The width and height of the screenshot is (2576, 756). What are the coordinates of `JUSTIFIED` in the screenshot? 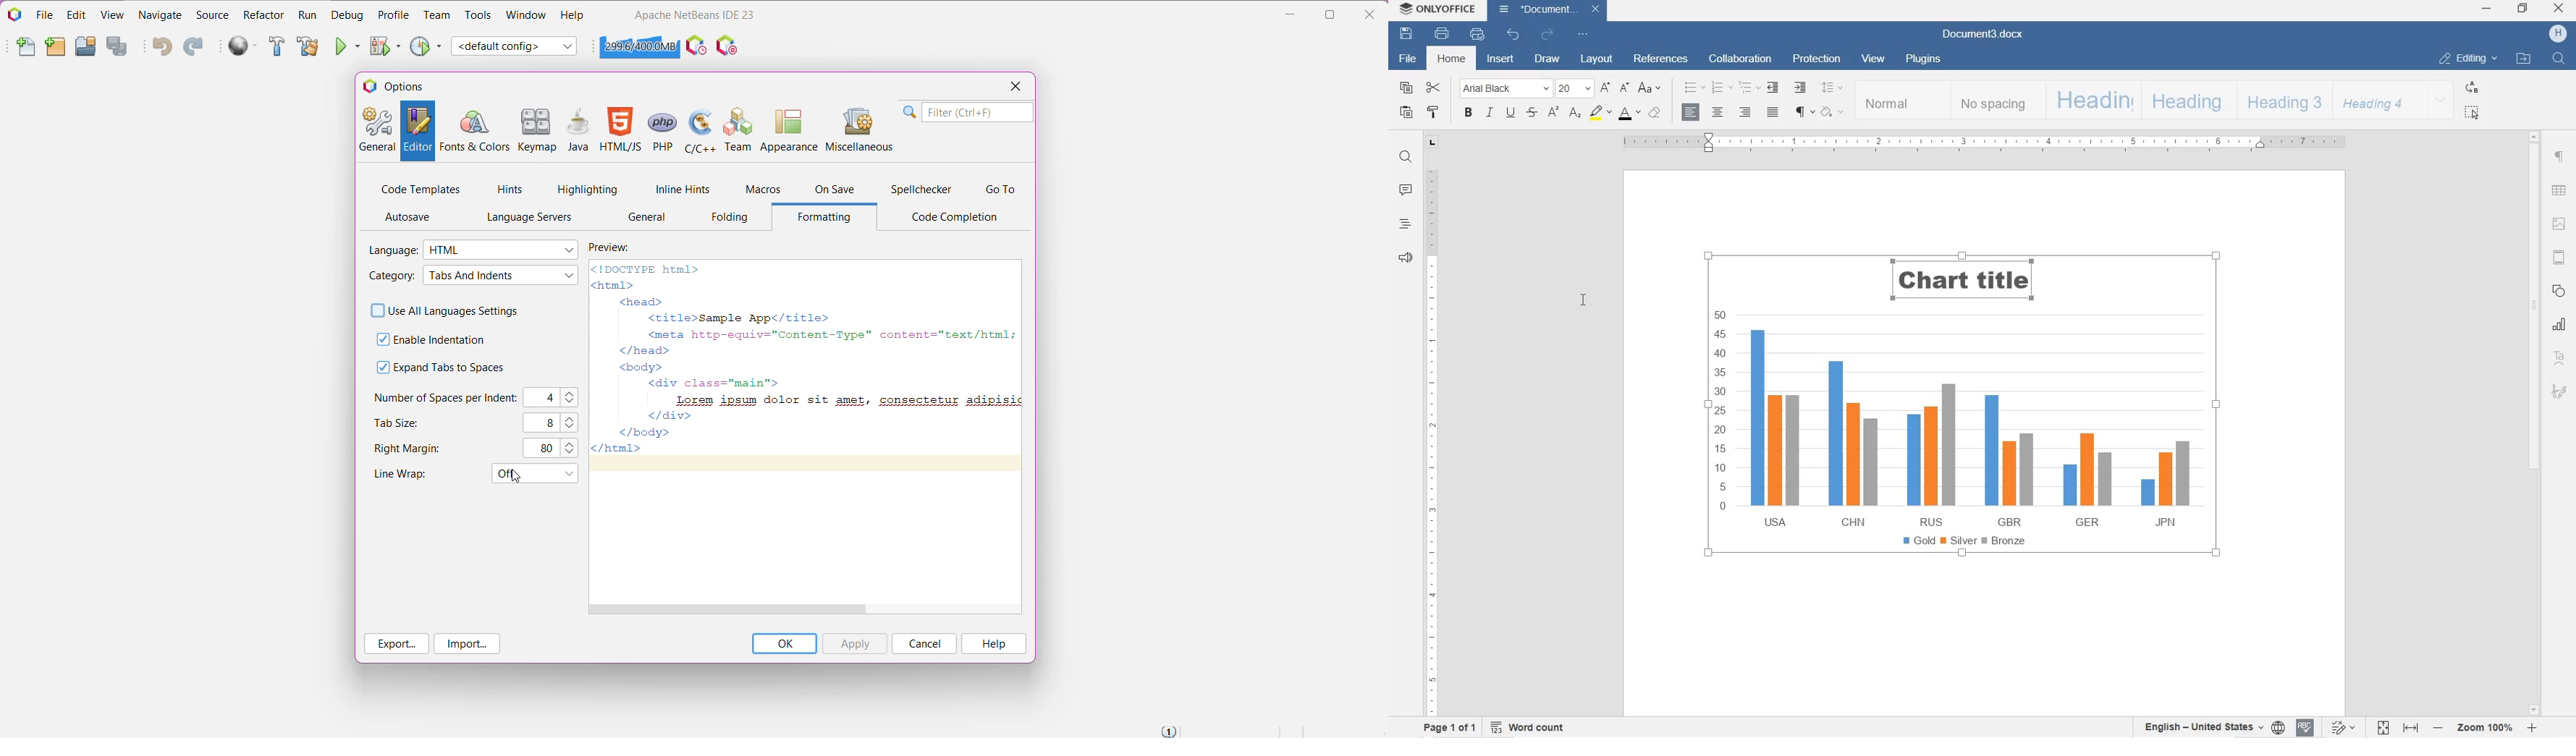 It's located at (1773, 113).